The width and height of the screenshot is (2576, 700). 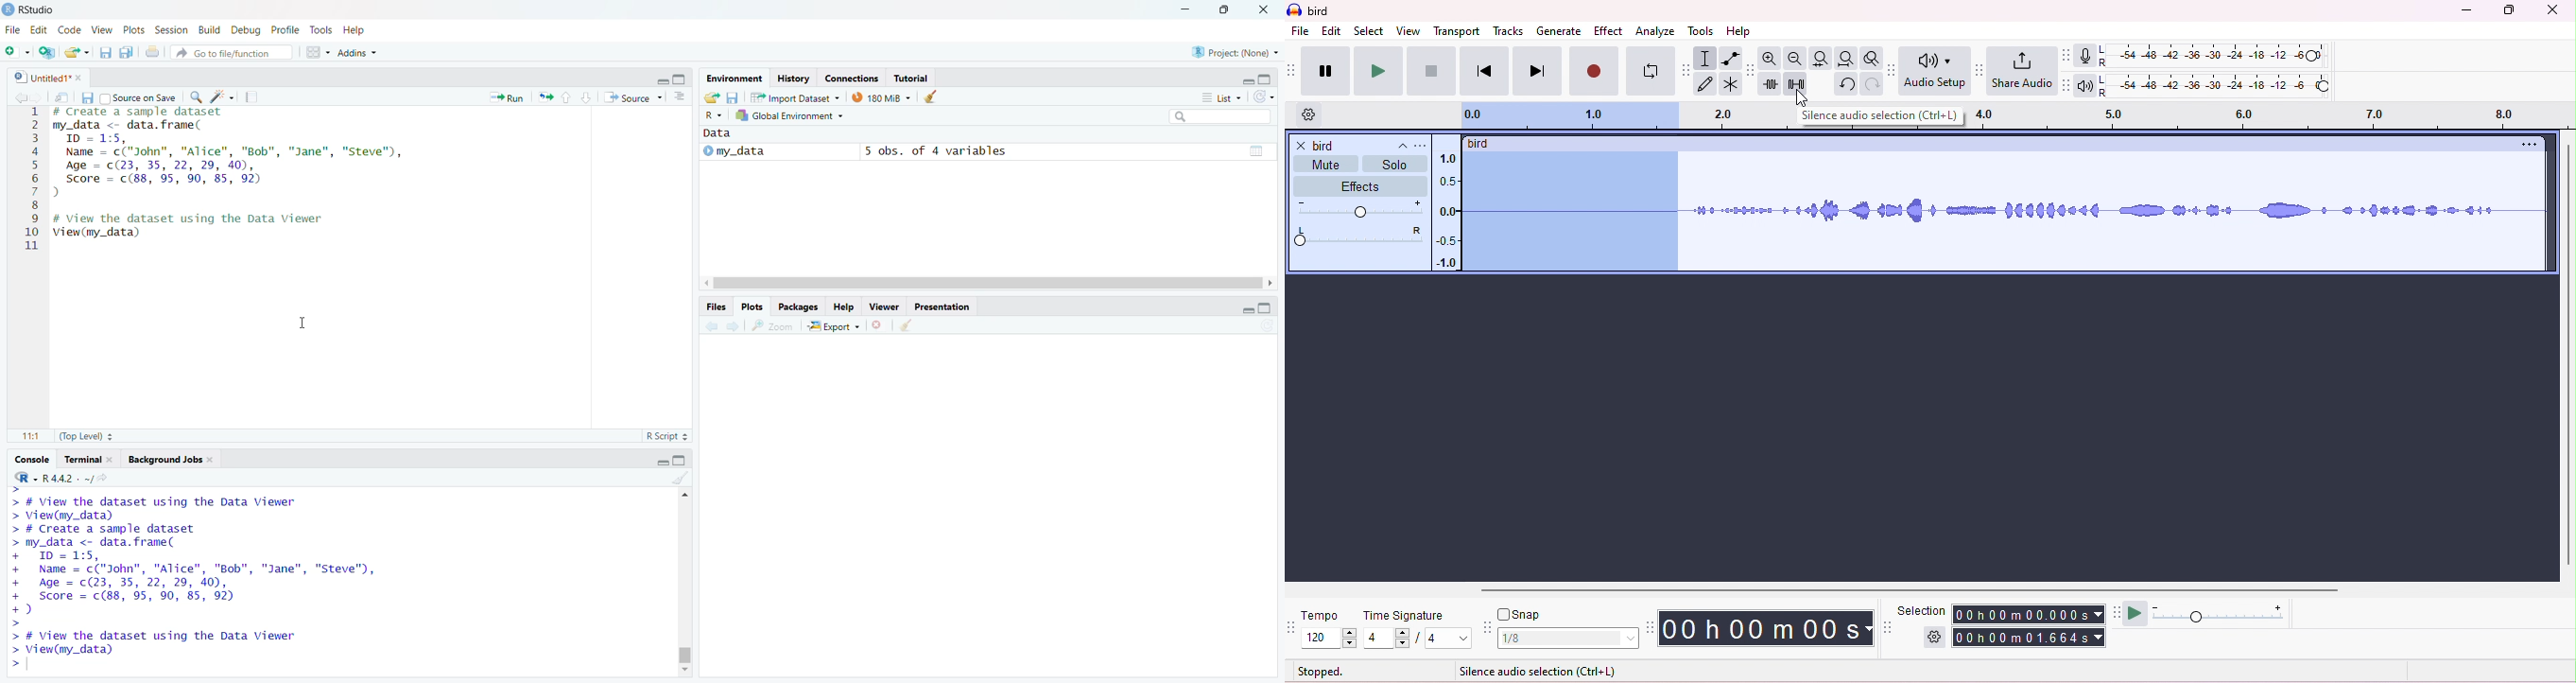 What do you see at coordinates (246, 31) in the screenshot?
I see `Debug` at bounding box center [246, 31].